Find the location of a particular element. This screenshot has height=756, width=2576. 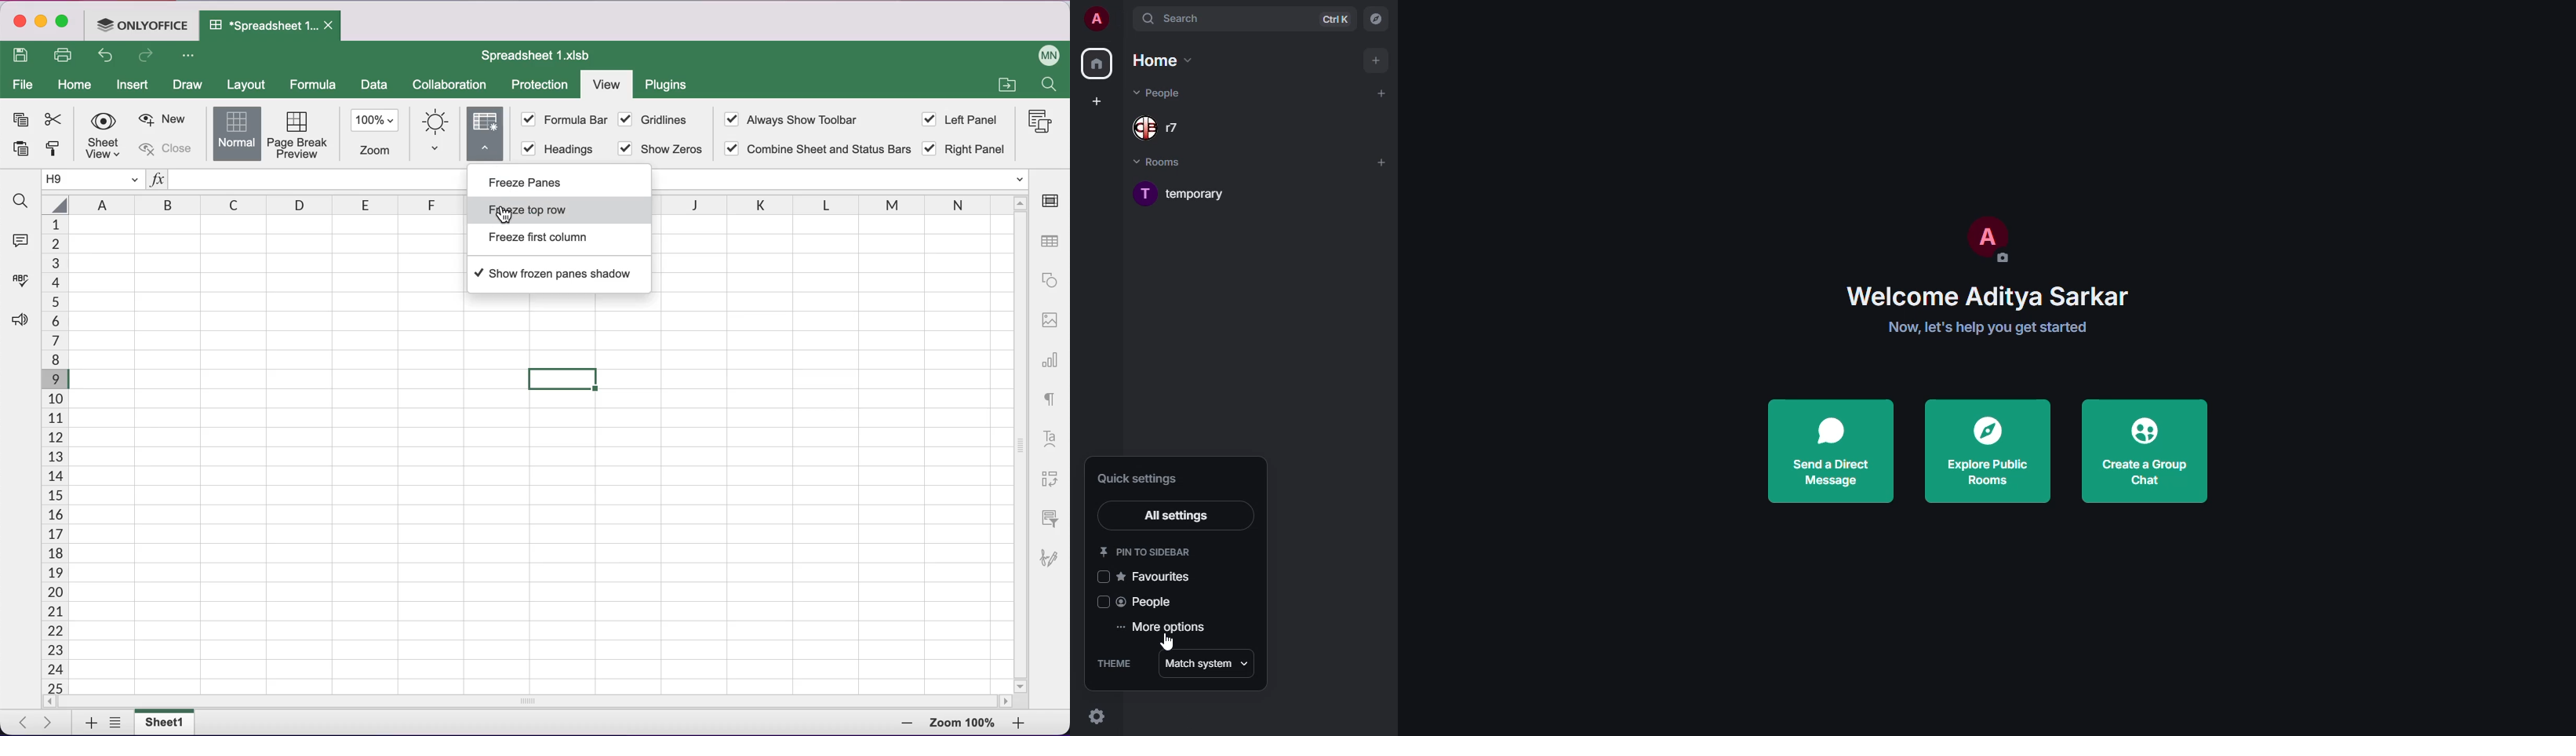

right panel is located at coordinates (968, 152).